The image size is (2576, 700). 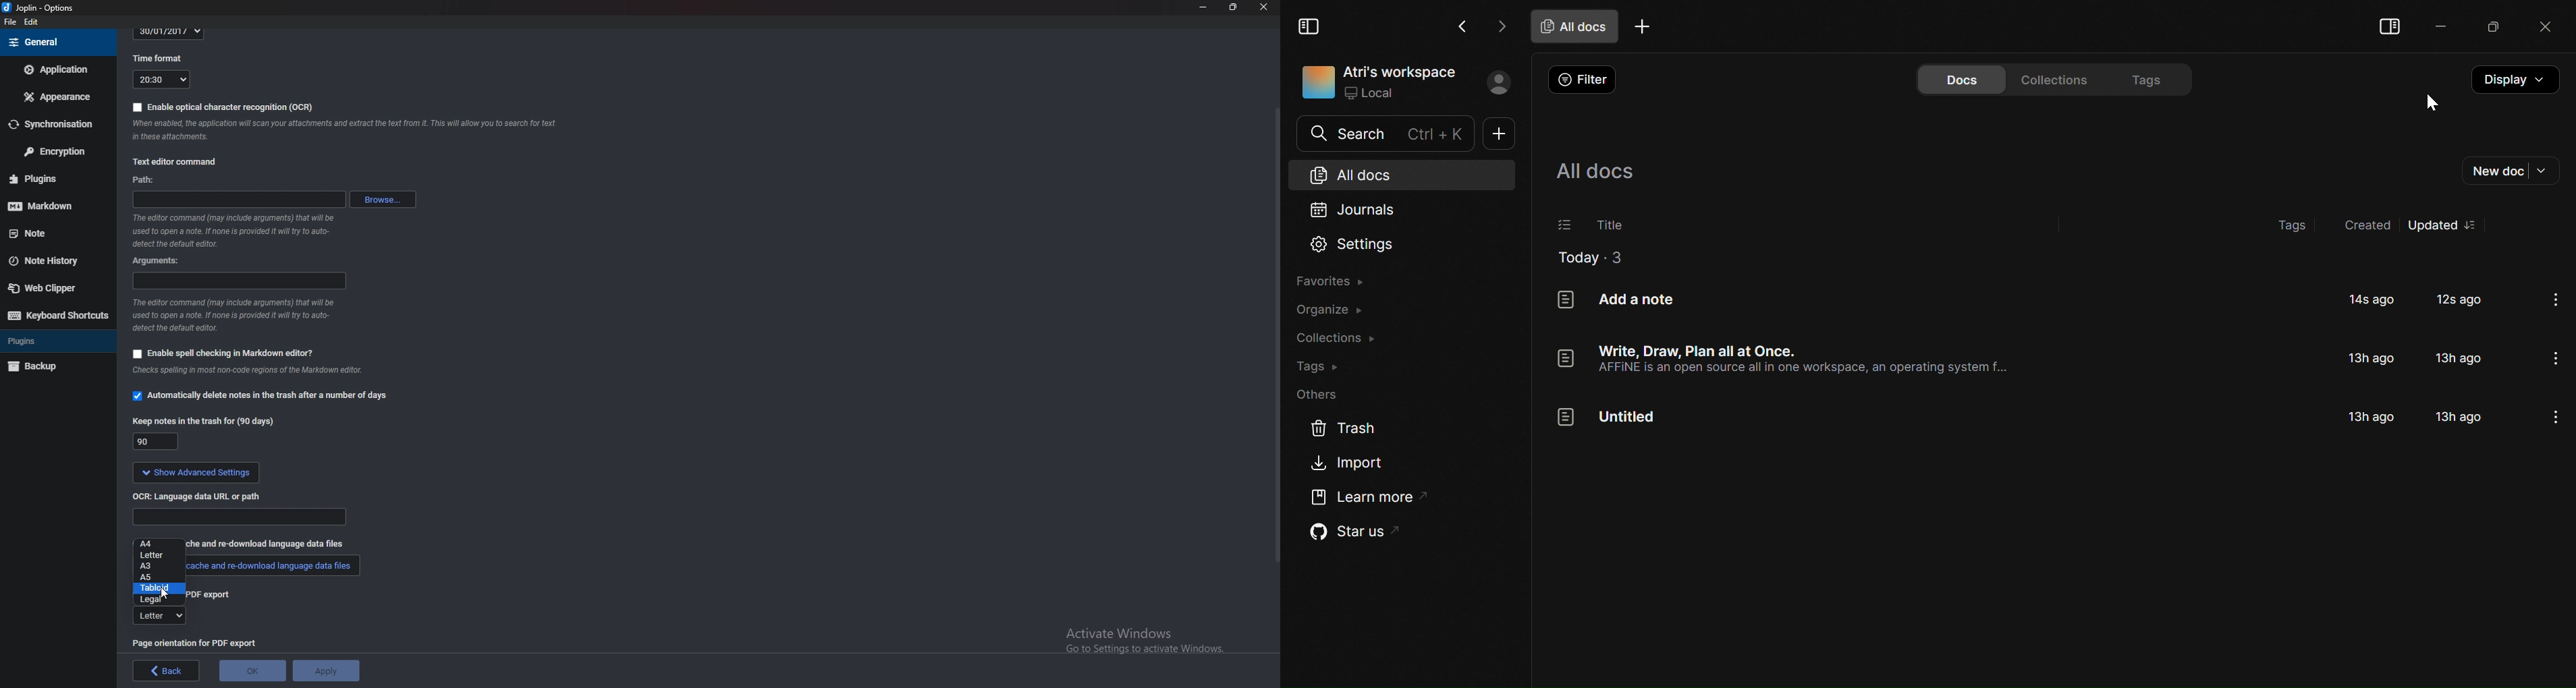 What do you see at coordinates (326, 671) in the screenshot?
I see `Apply` at bounding box center [326, 671].